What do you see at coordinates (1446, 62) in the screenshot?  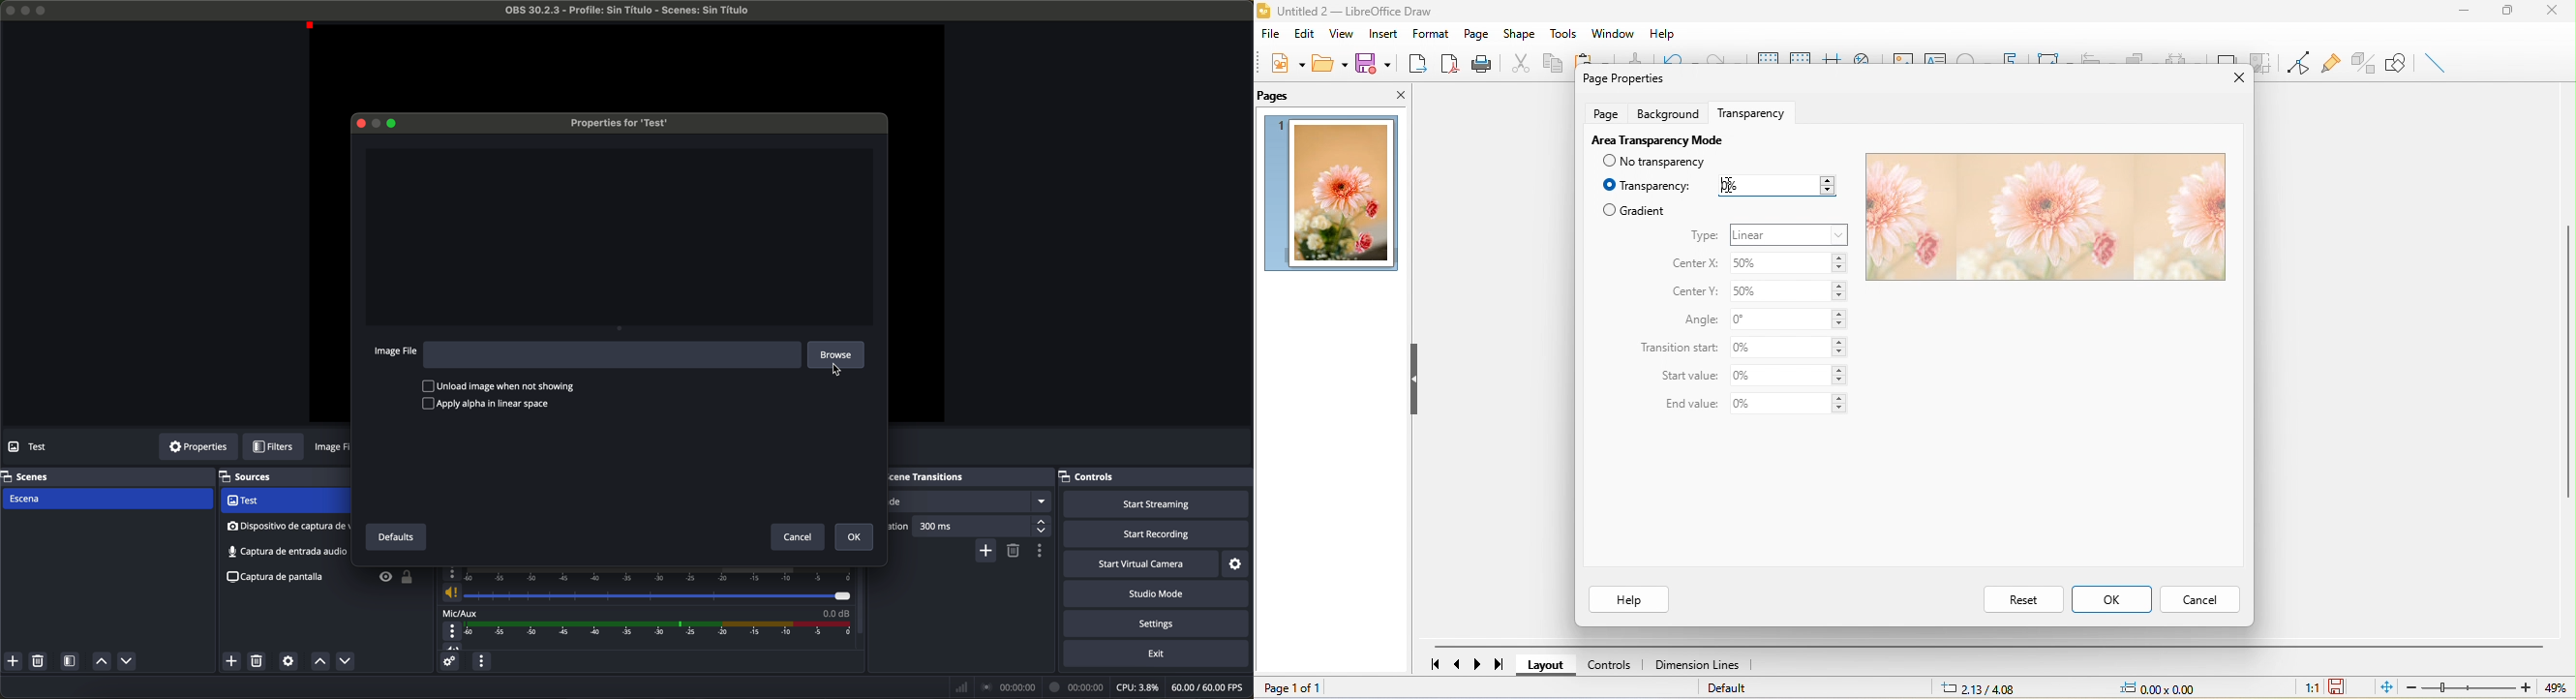 I see `export directly as pdf` at bounding box center [1446, 62].